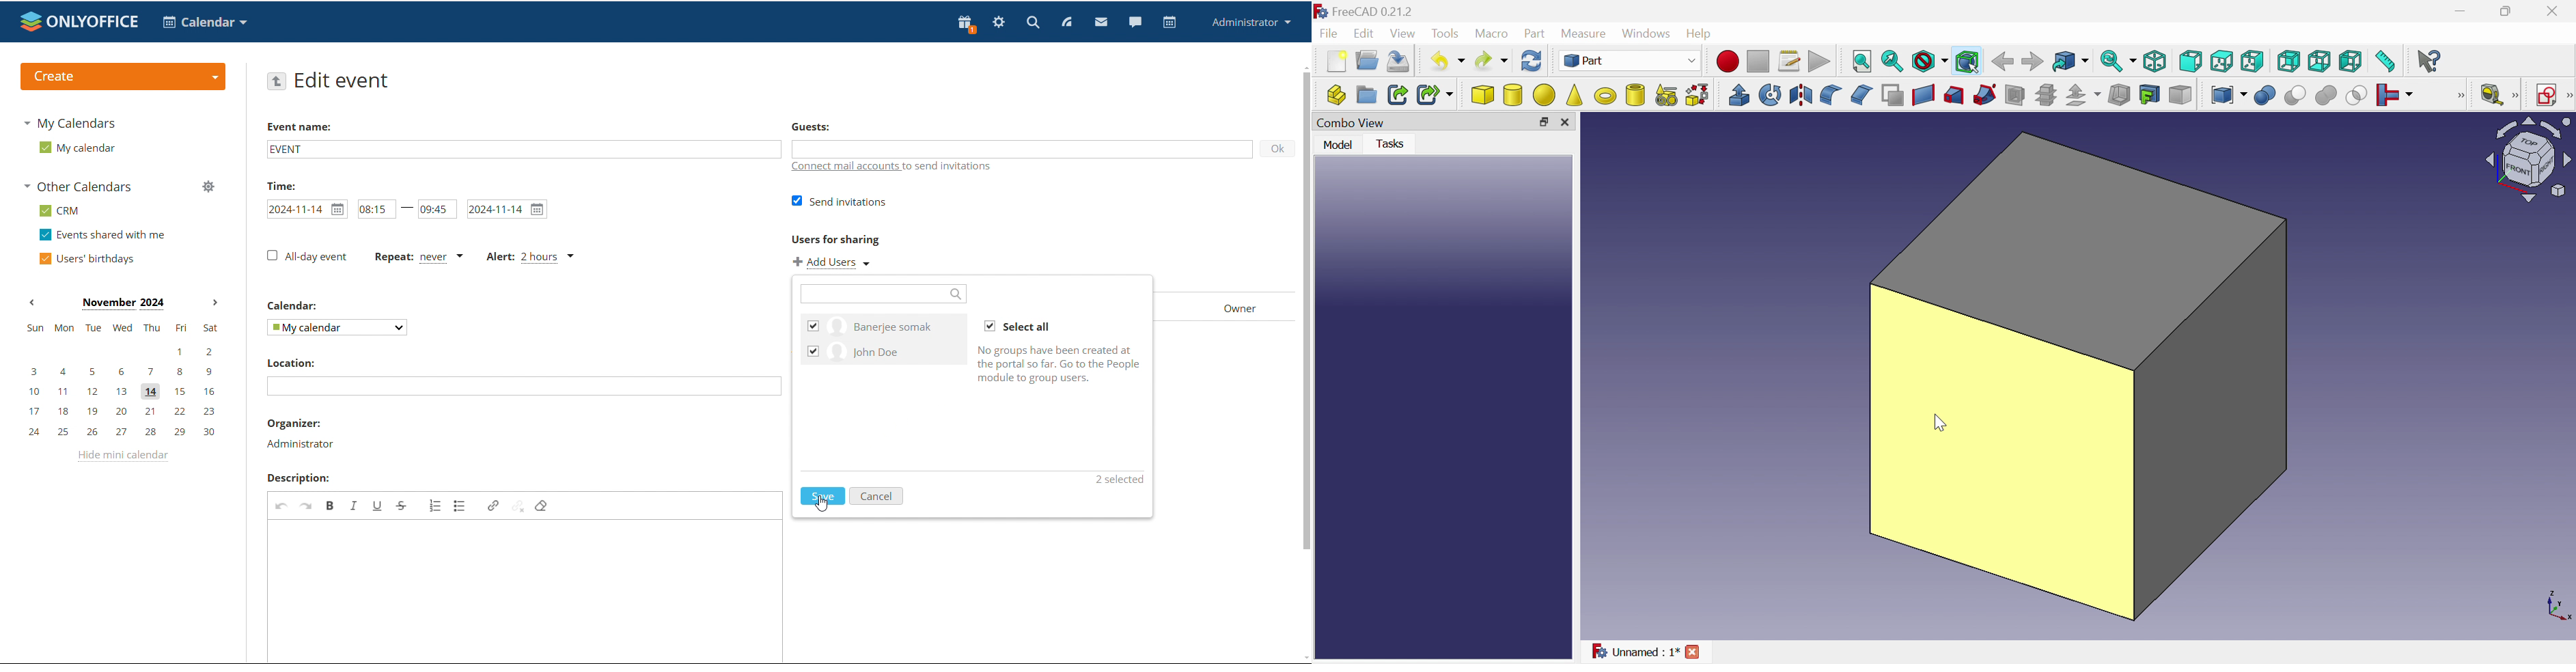  What do you see at coordinates (307, 208) in the screenshot?
I see `set start date` at bounding box center [307, 208].